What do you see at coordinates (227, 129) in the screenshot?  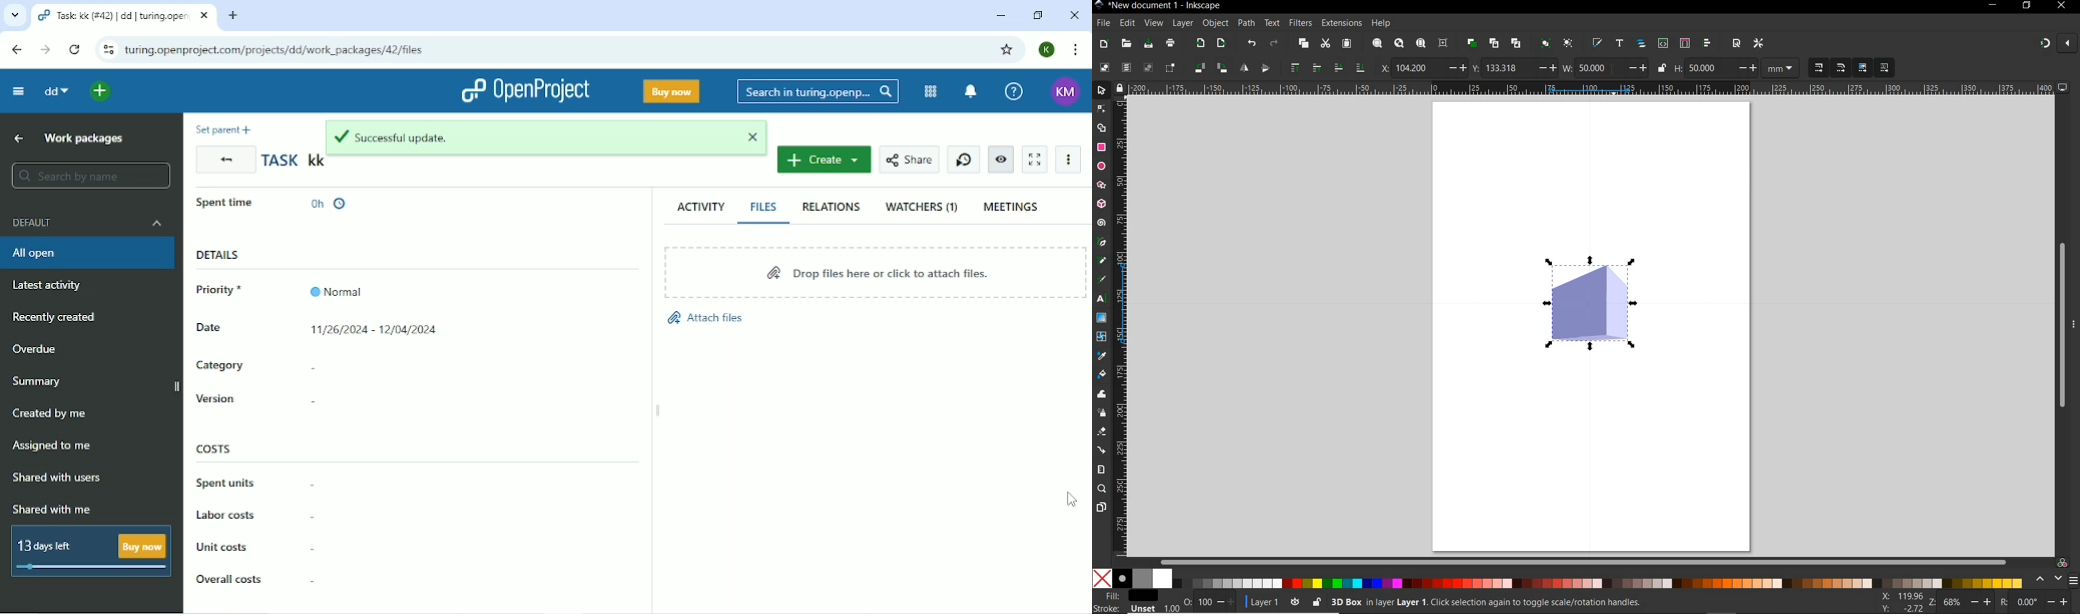 I see `Set parent` at bounding box center [227, 129].